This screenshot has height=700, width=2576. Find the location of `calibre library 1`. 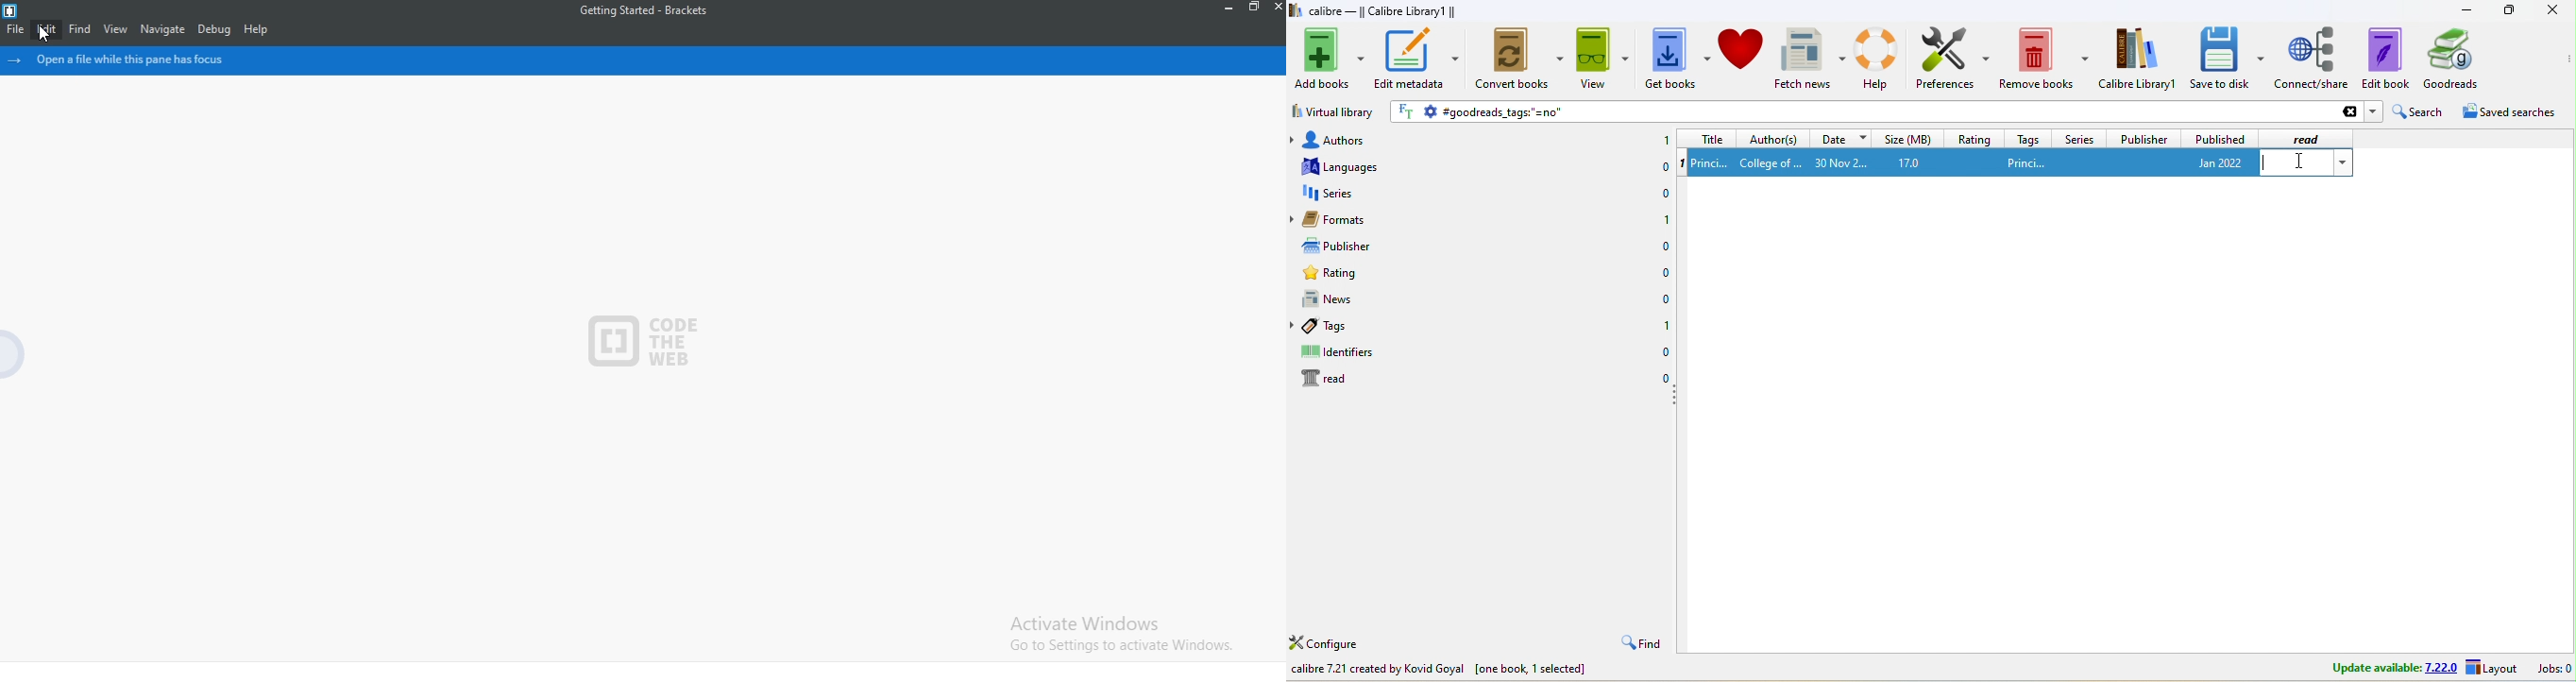

calibre library 1 is located at coordinates (2138, 58).